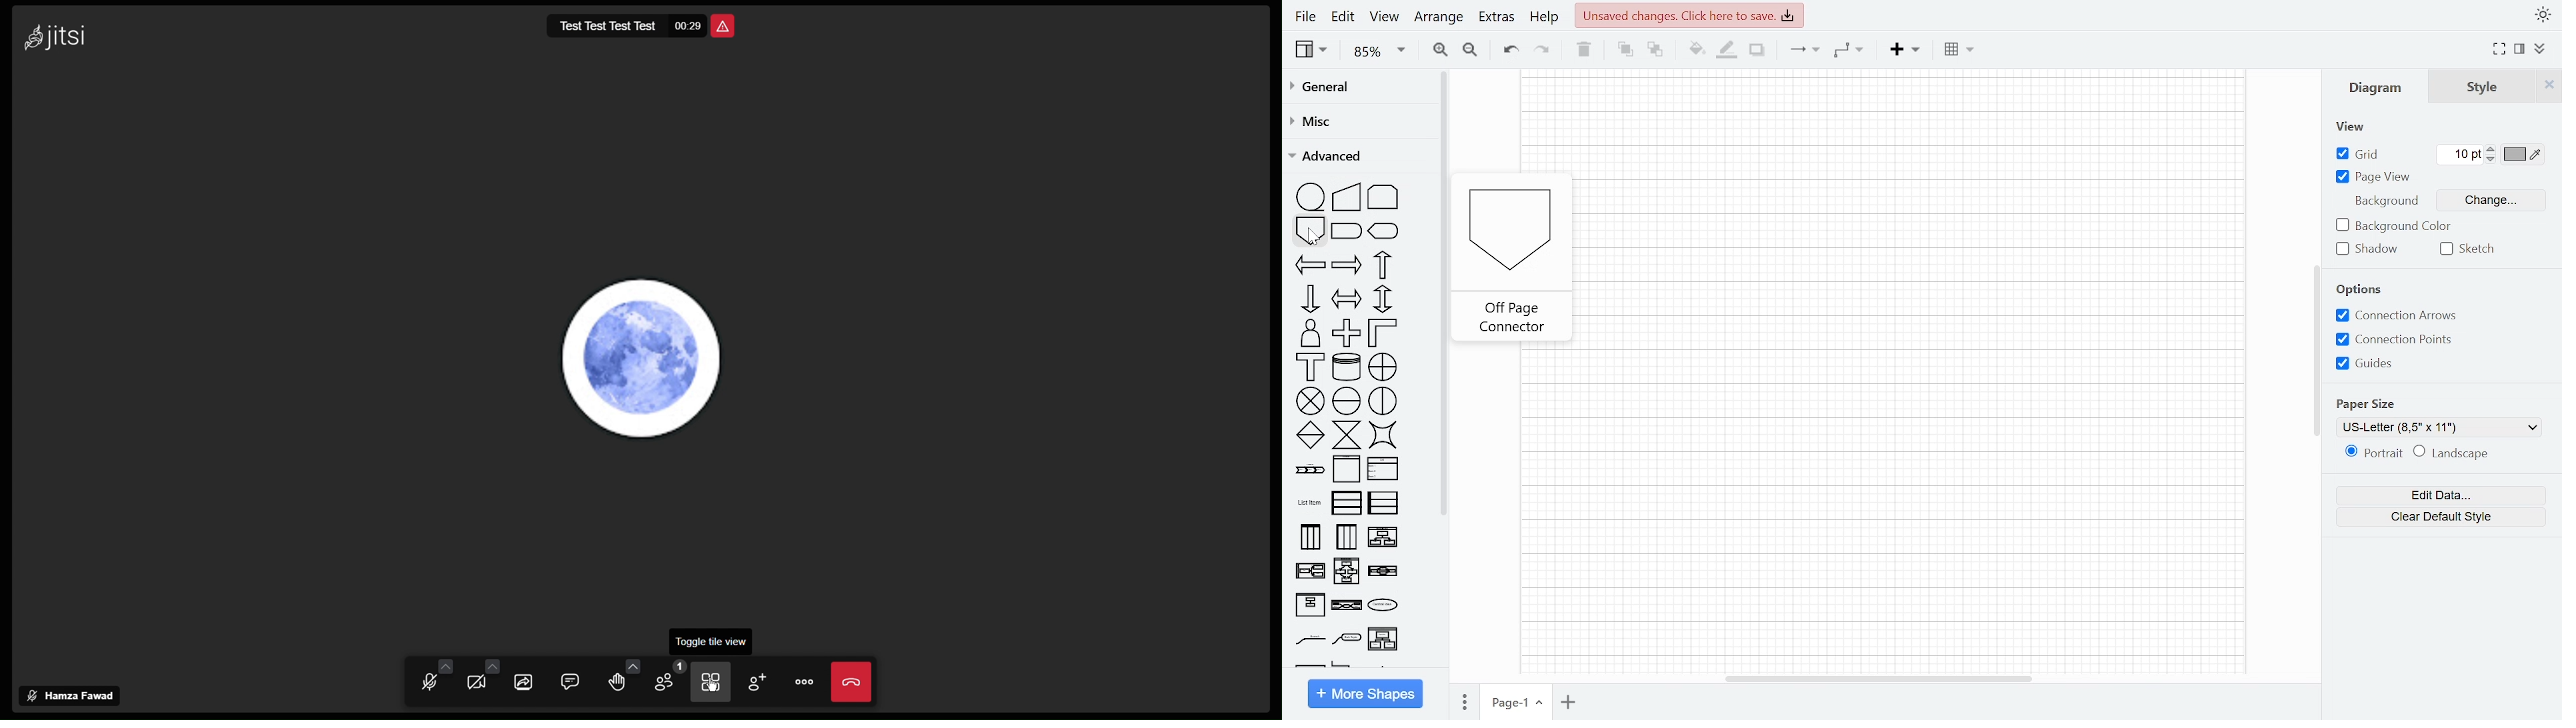  What do you see at coordinates (2396, 341) in the screenshot?
I see `Connection points` at bounding box center [2396, 341].